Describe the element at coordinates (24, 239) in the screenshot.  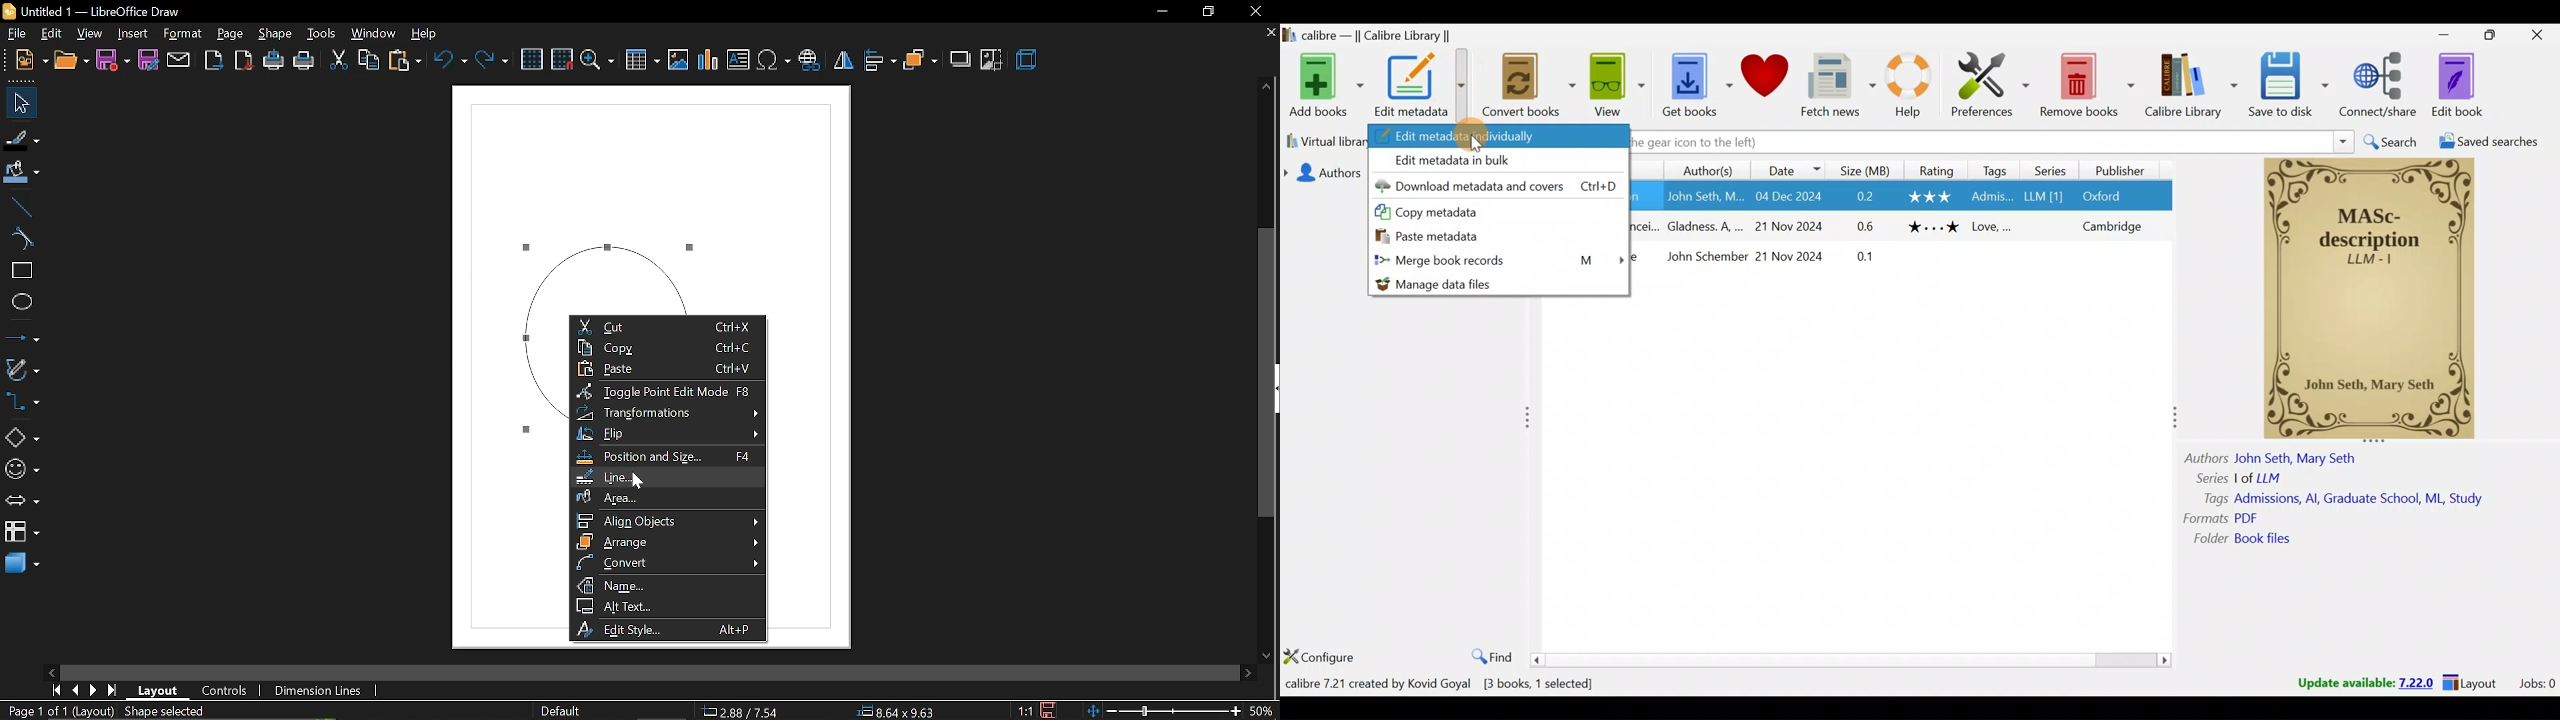
I see `curve` at that location.